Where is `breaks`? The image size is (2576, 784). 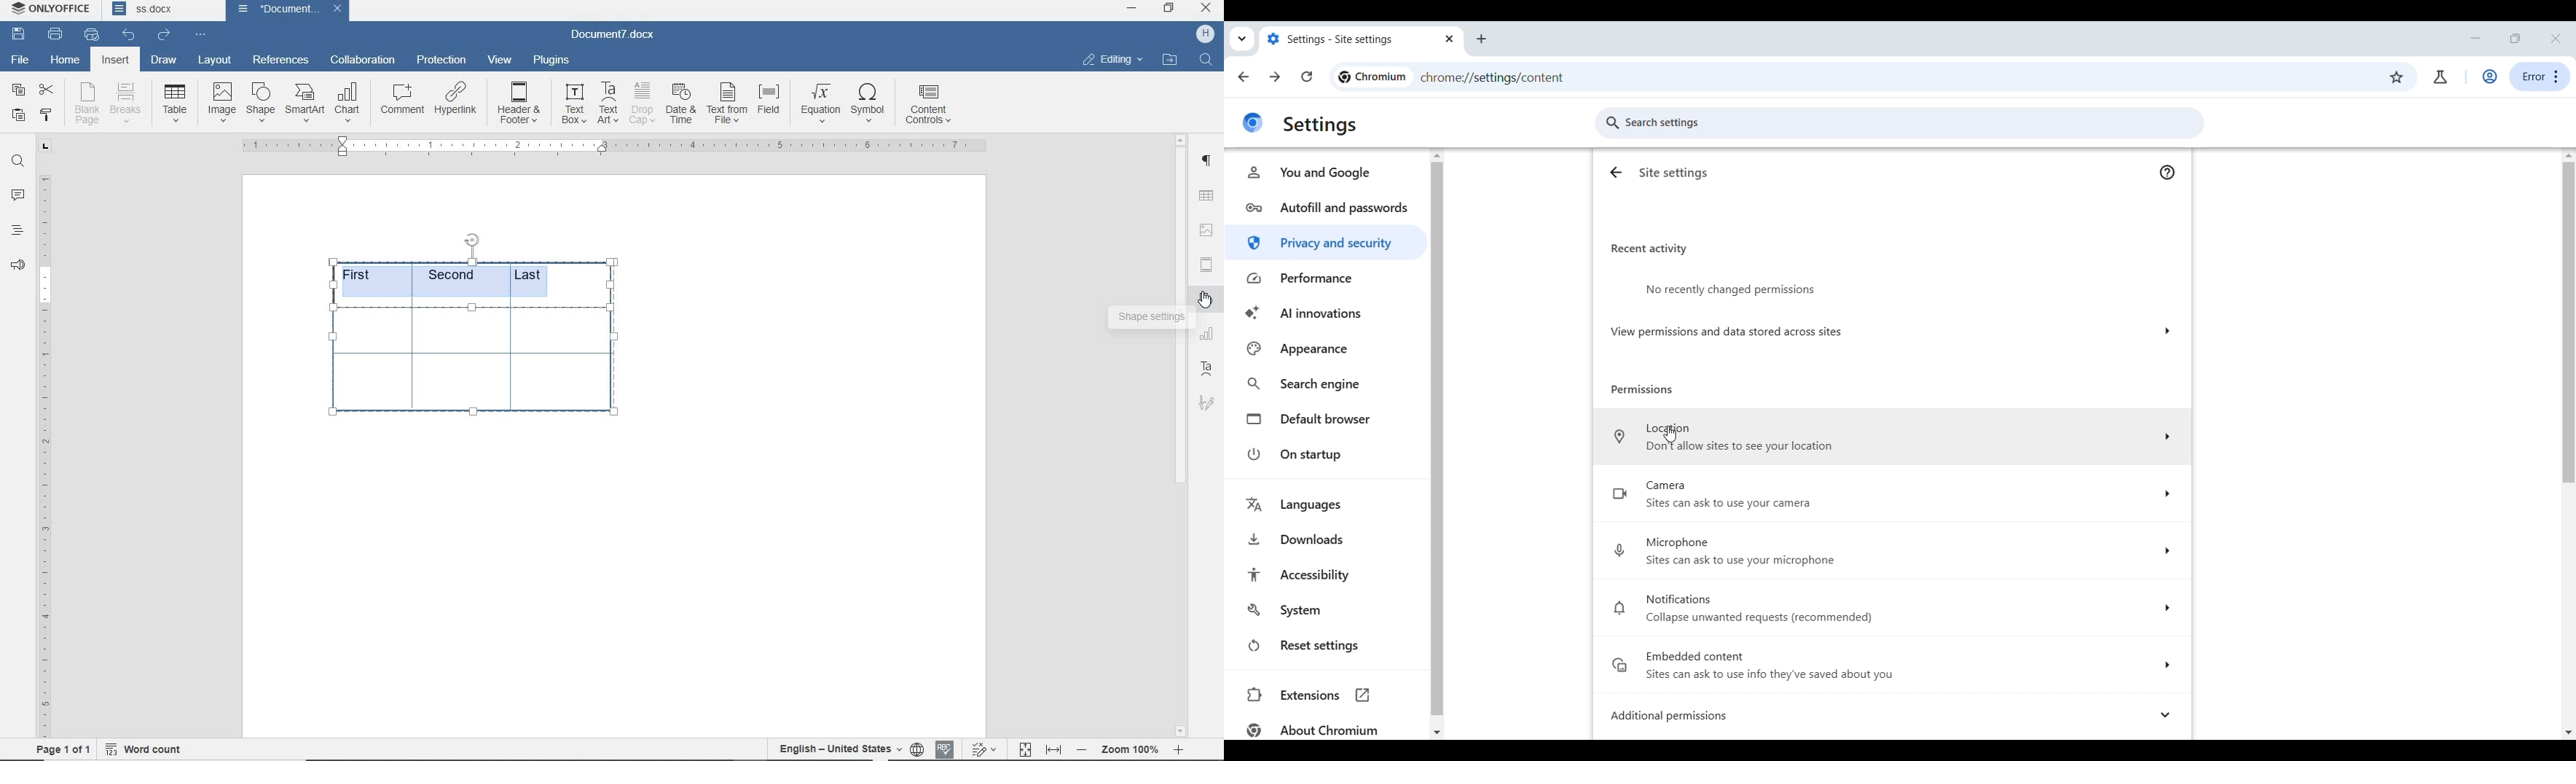
breaks is located at coordinates (128, 103).